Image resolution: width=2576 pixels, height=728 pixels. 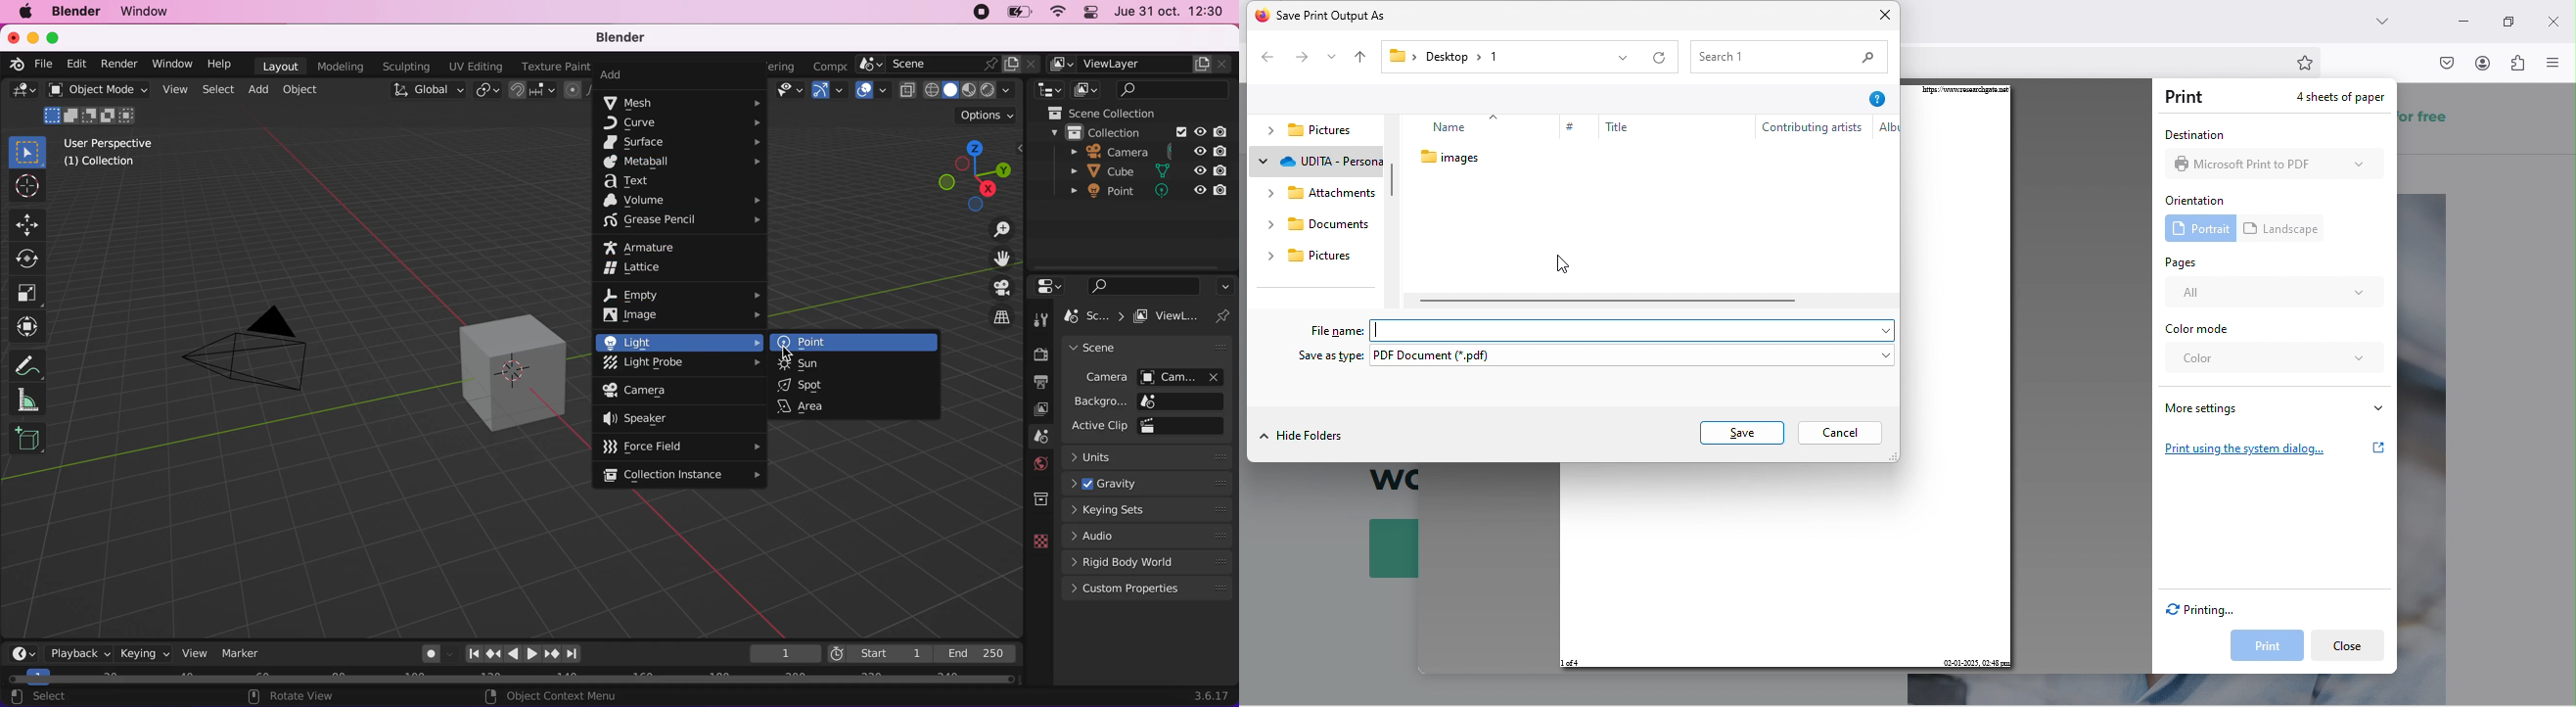 I want to click on jue 31 oct 12:30, so click(x=1169, y=12).